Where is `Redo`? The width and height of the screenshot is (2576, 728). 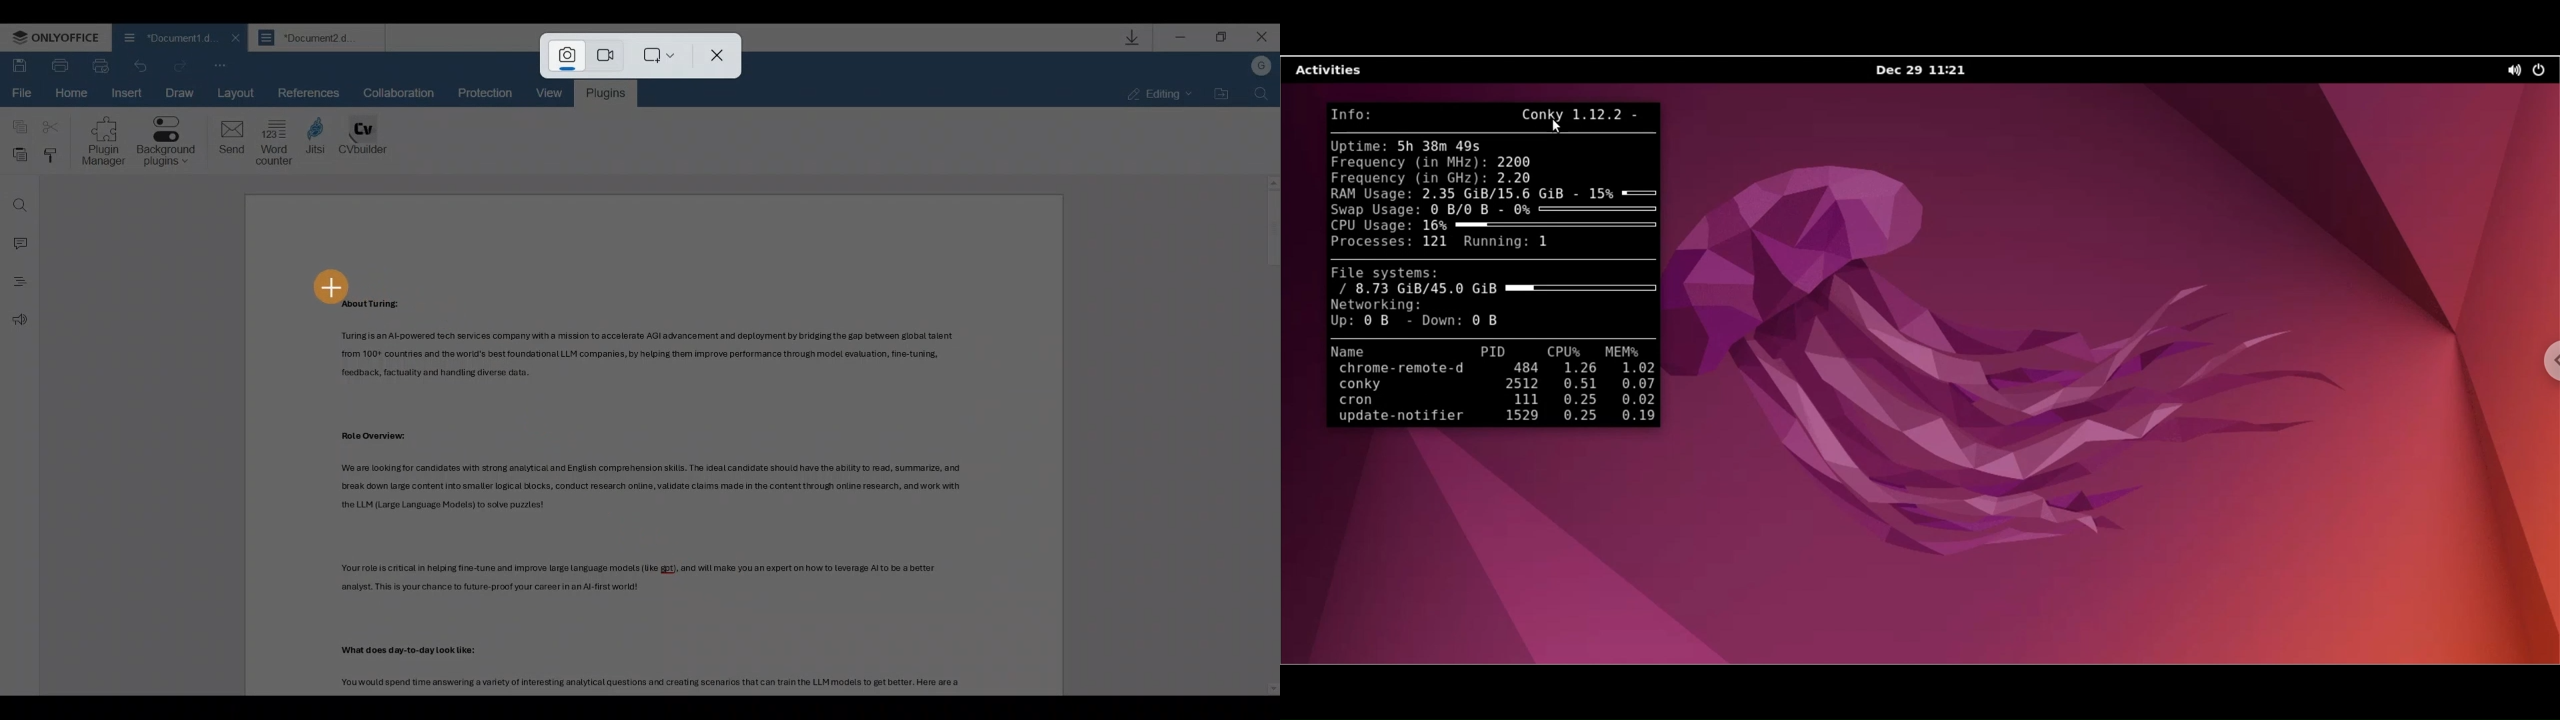
Redo is located at coordinates (143, 64).